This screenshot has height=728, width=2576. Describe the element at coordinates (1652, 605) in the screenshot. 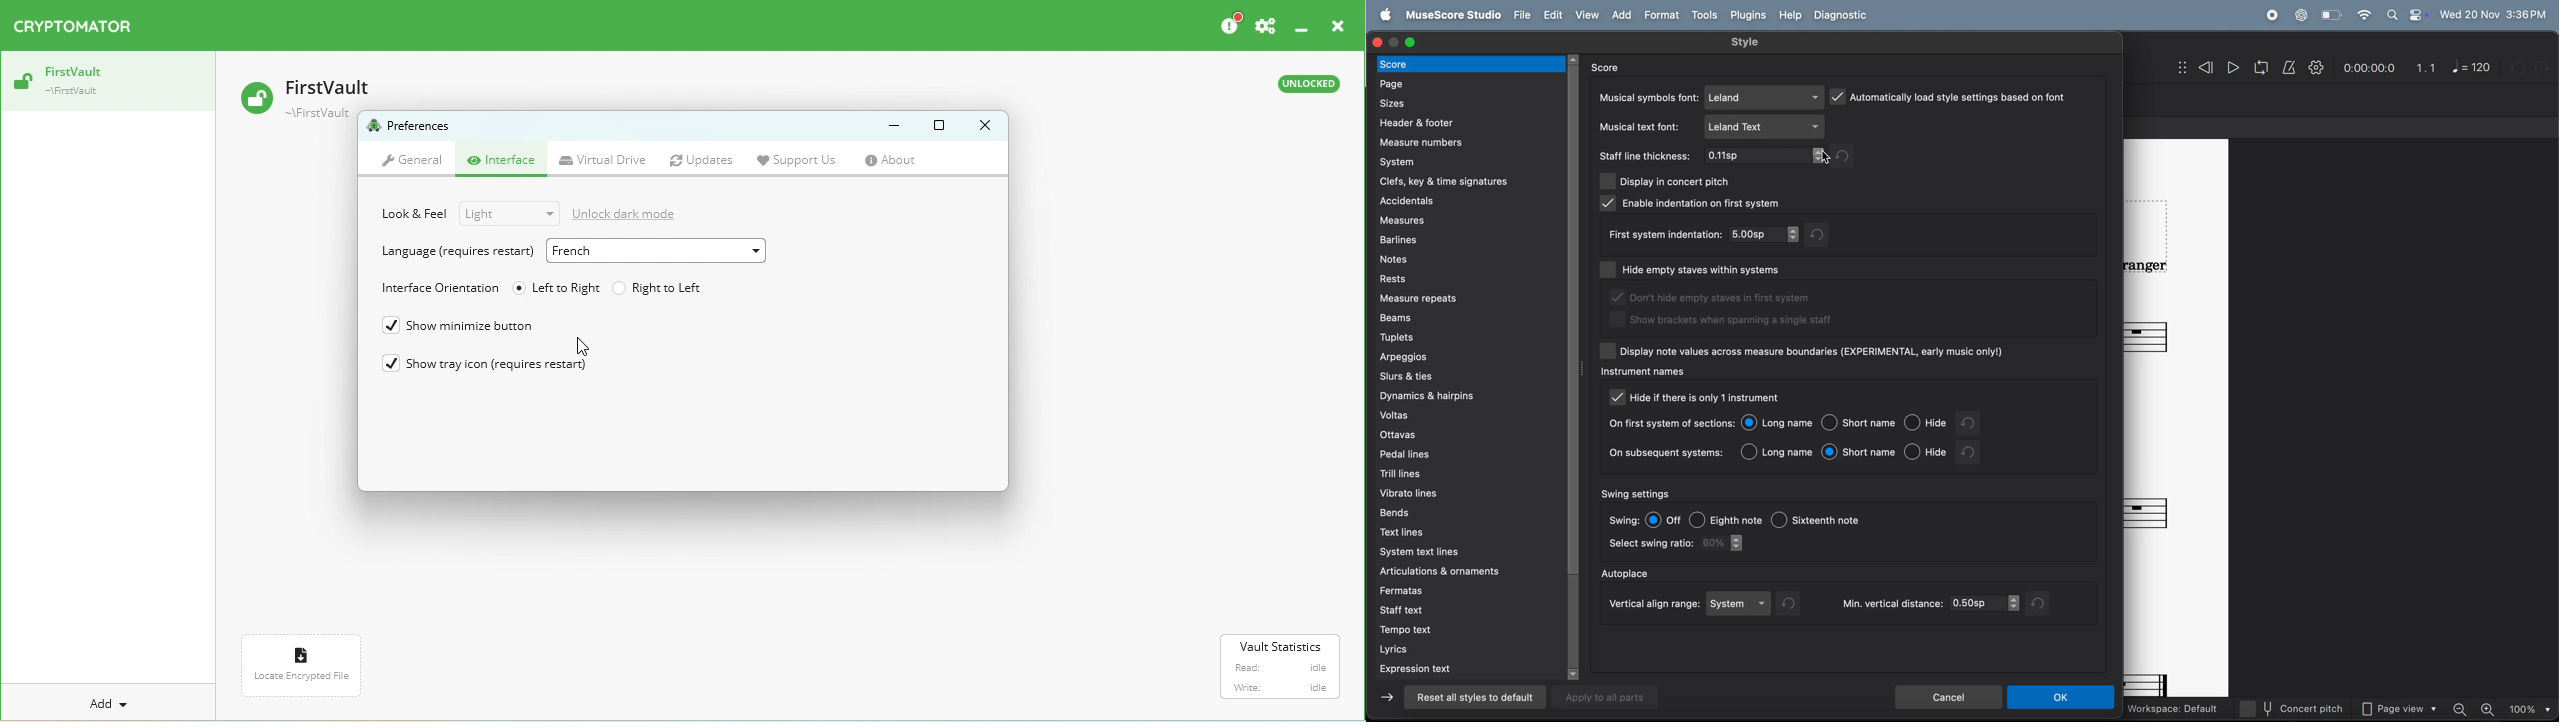

I see `vertical align rage` at that location.